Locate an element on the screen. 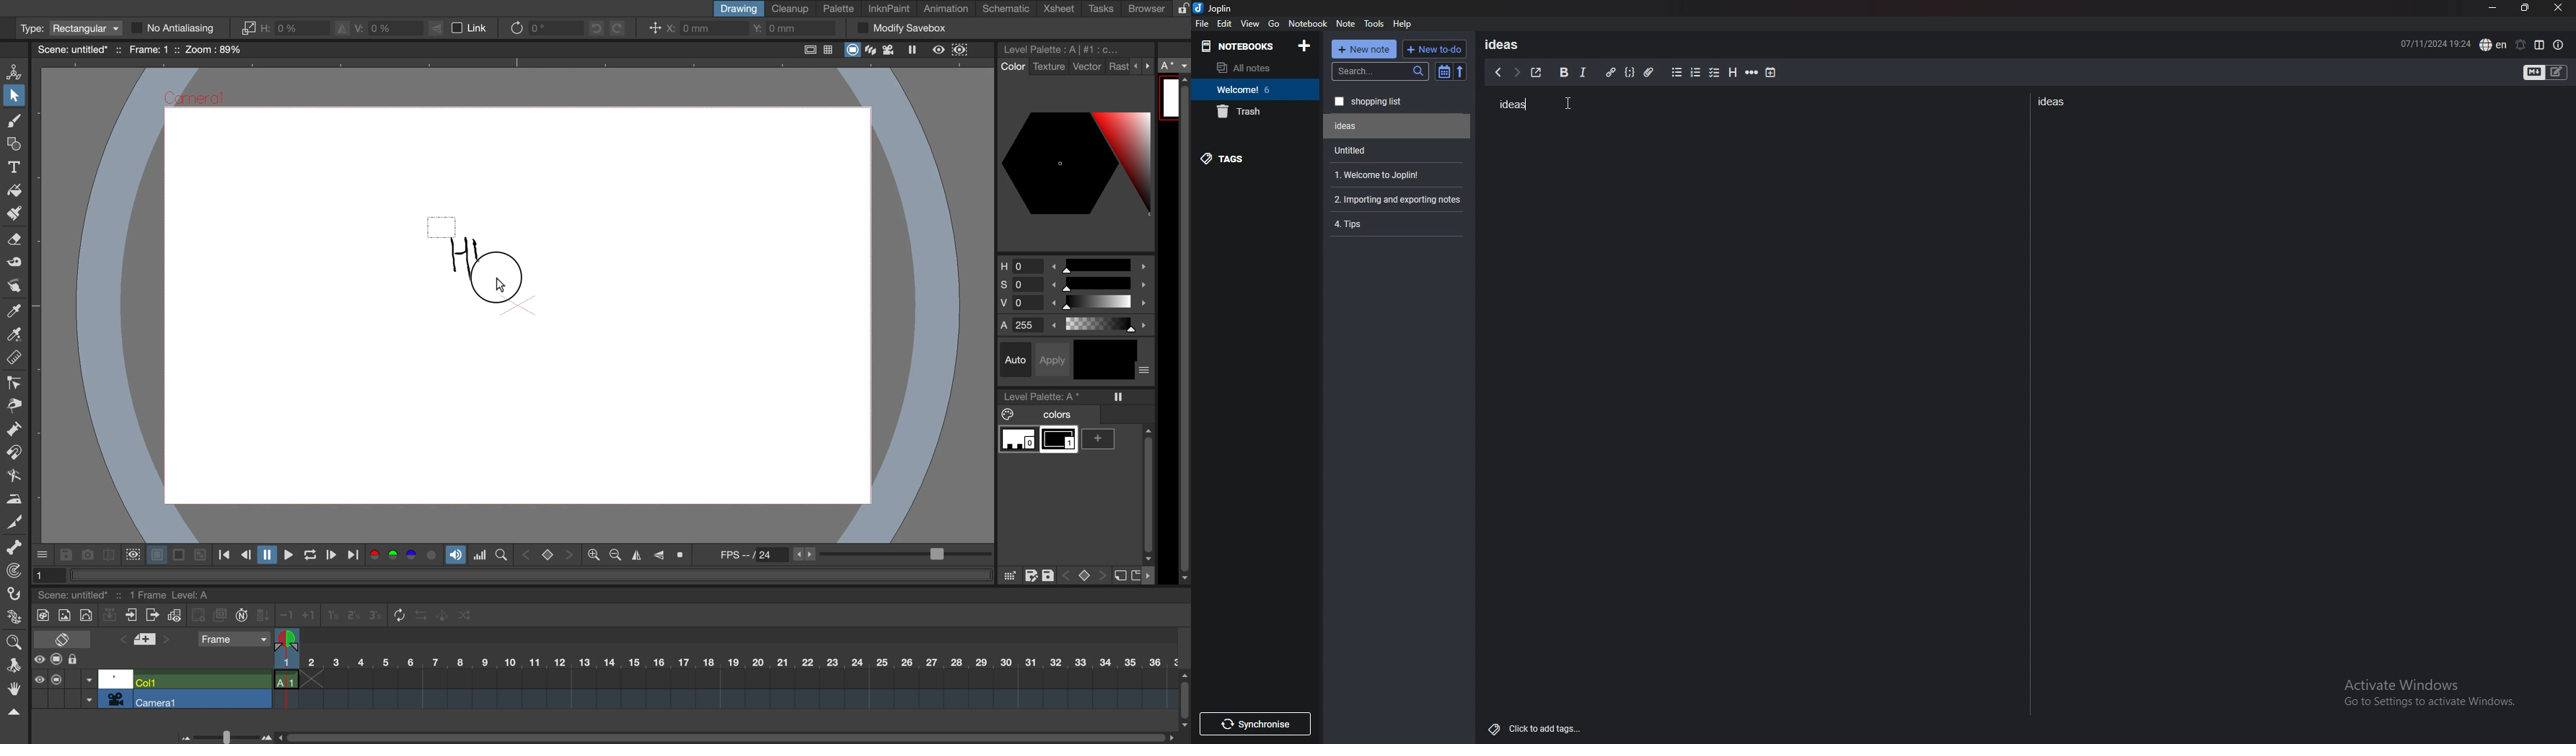  snapshot is located at coordinates (86, 554).